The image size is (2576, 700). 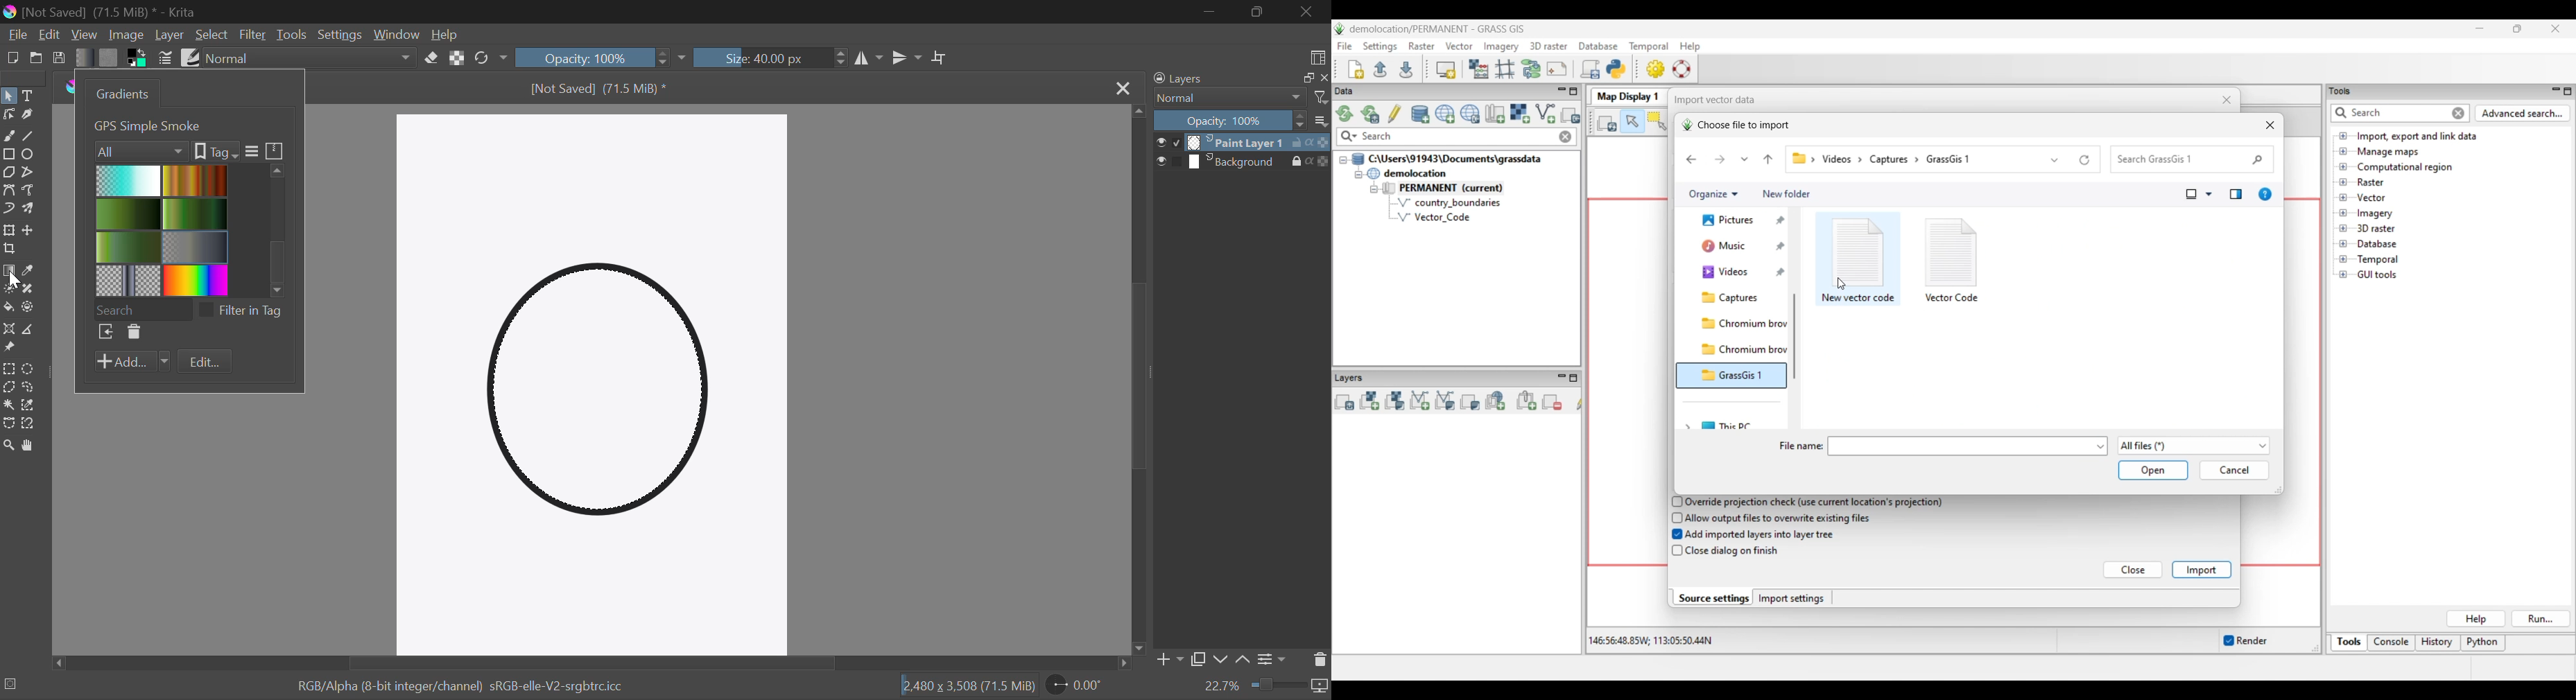 I want to click on Eraser, so click(x=431, y=58).